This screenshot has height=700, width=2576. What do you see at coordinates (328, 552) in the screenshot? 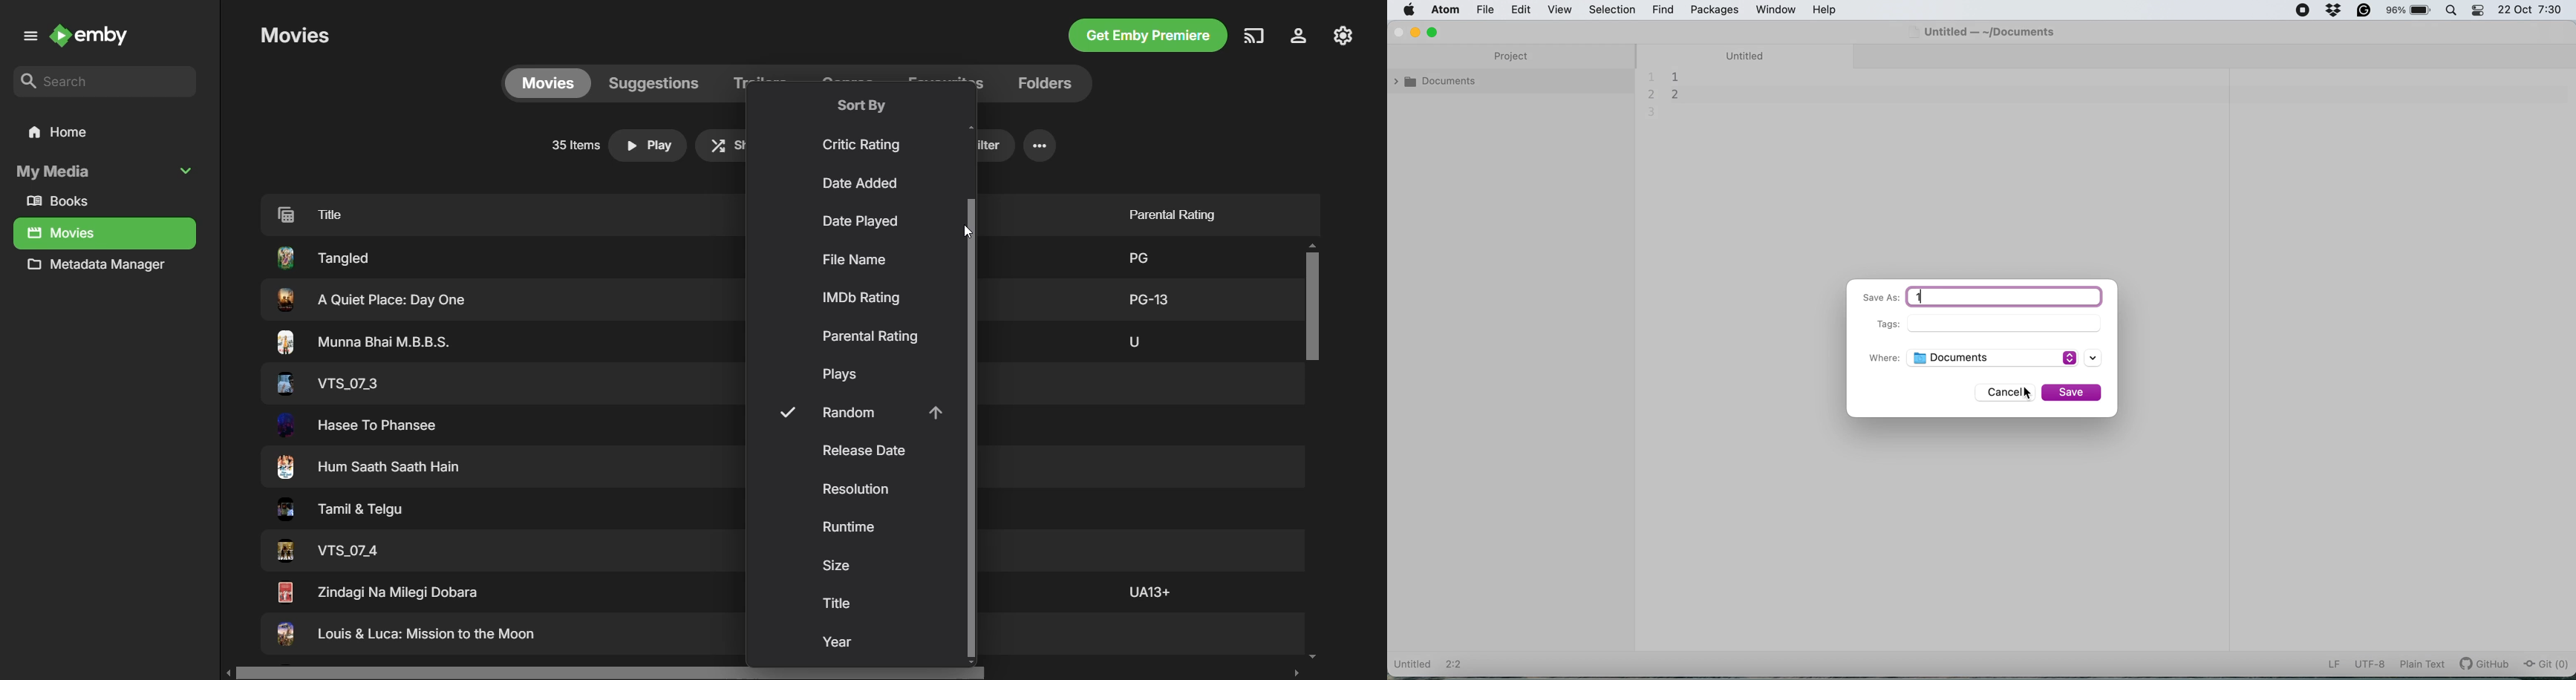
I see `` at bounding box center [328, 552].